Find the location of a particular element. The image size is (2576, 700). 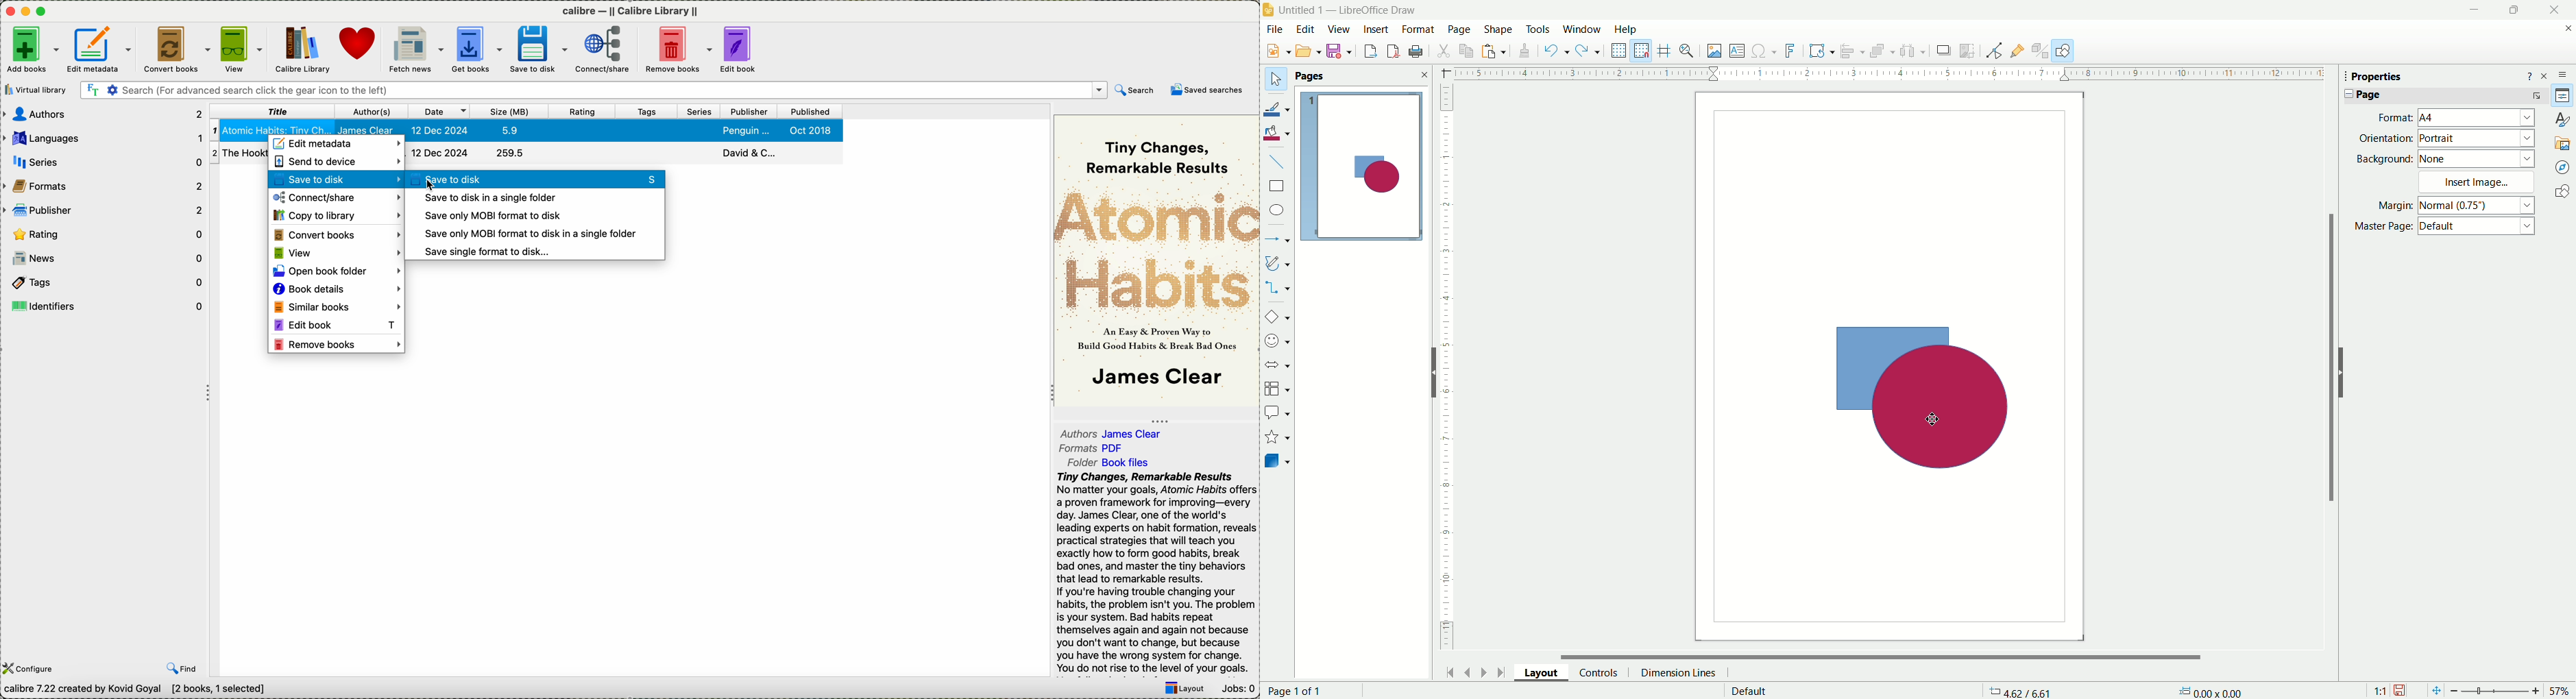

help is located at coordinates (2529, 75).